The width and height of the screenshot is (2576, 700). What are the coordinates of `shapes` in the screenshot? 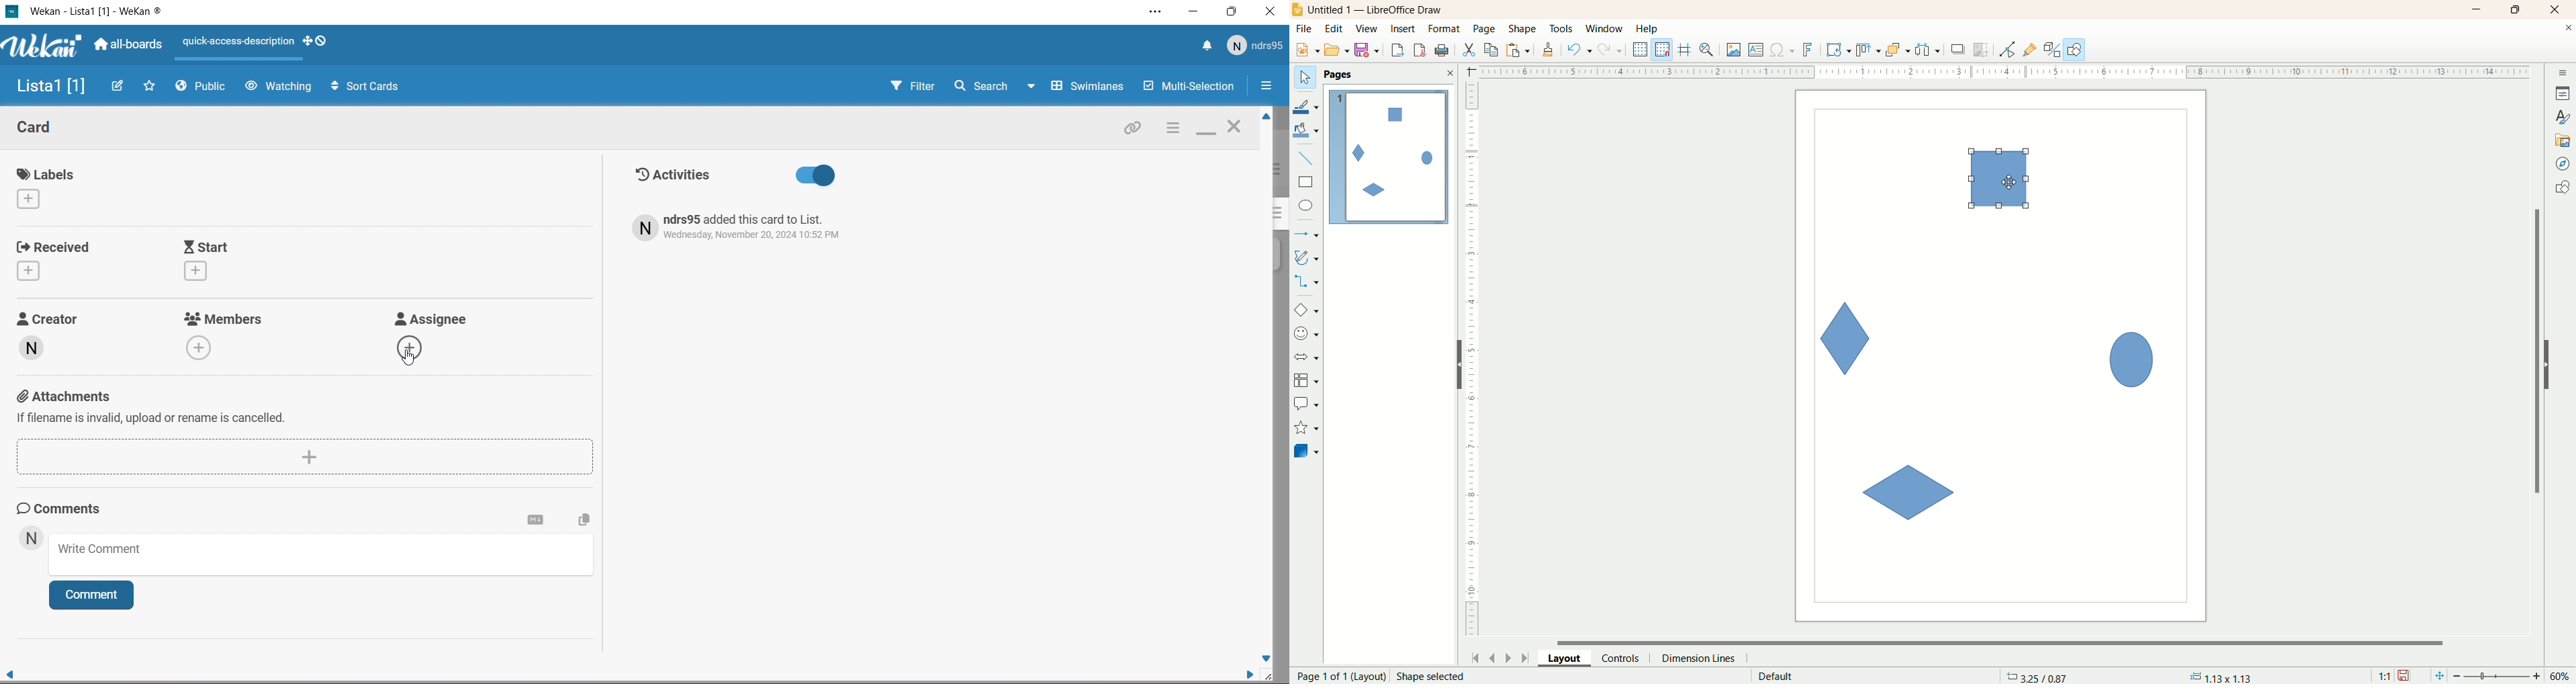 It's located at (2562, 189).